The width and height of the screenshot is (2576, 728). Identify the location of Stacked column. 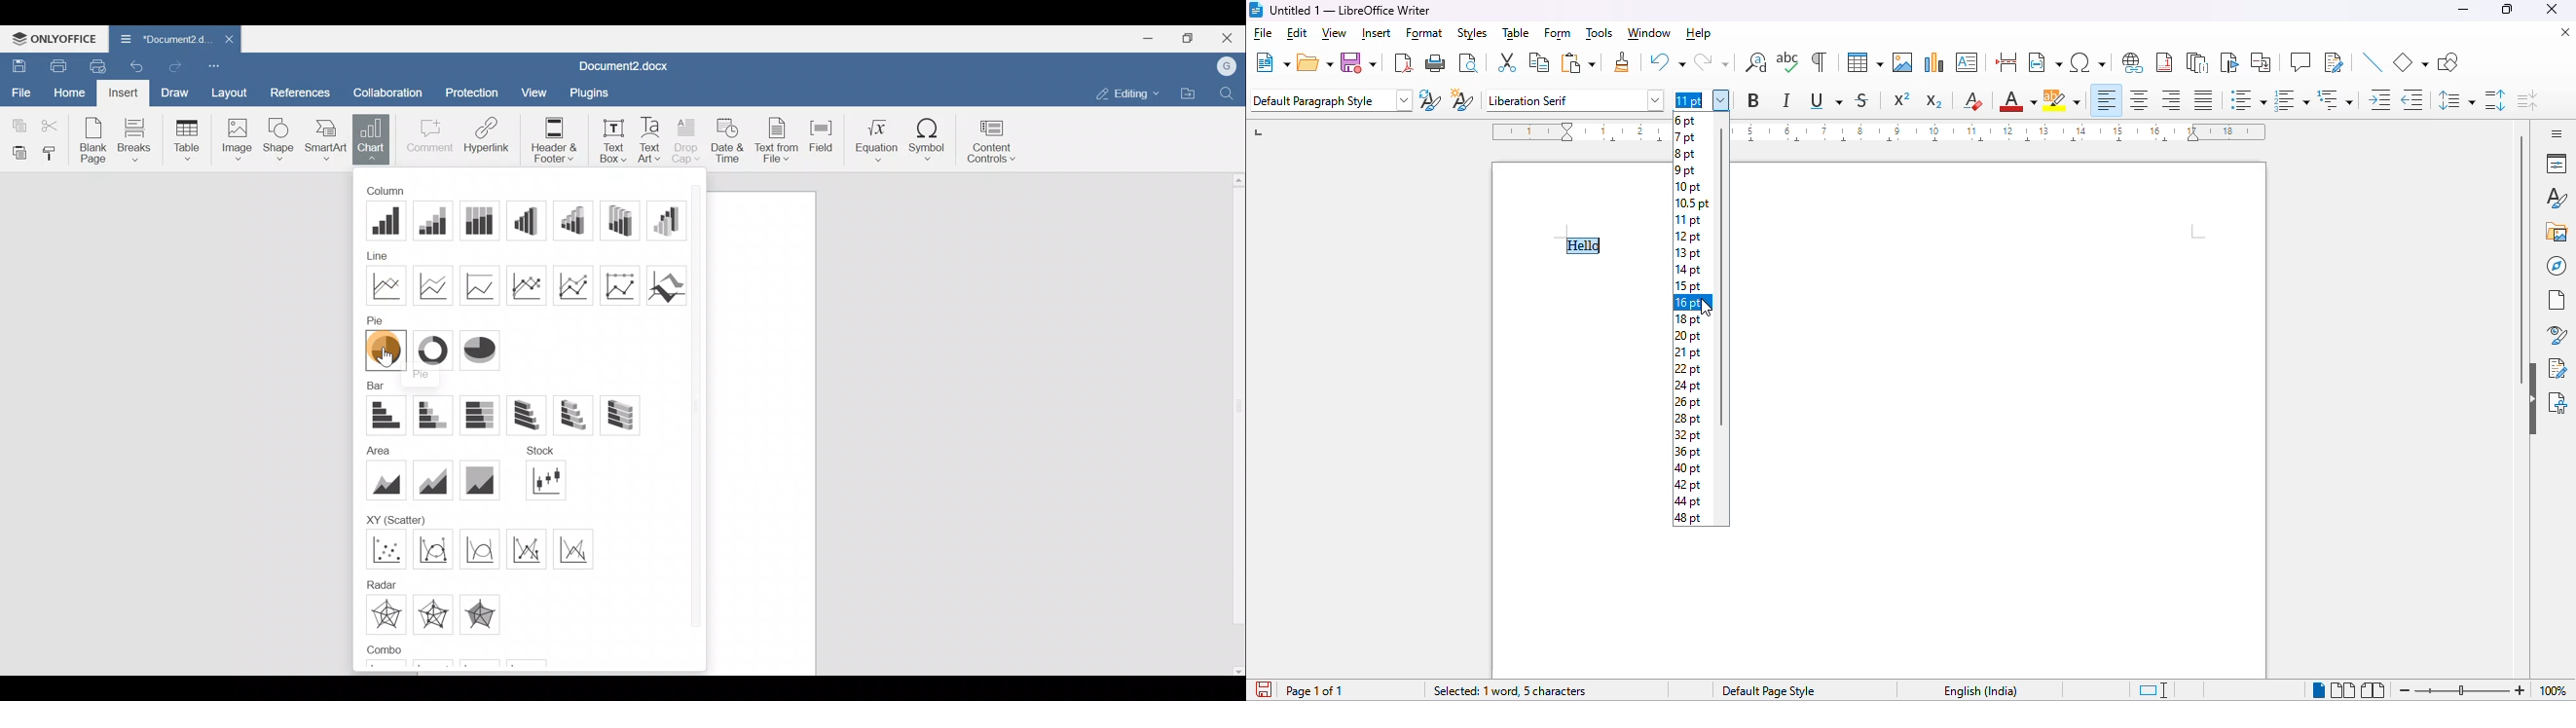
(431, 219).